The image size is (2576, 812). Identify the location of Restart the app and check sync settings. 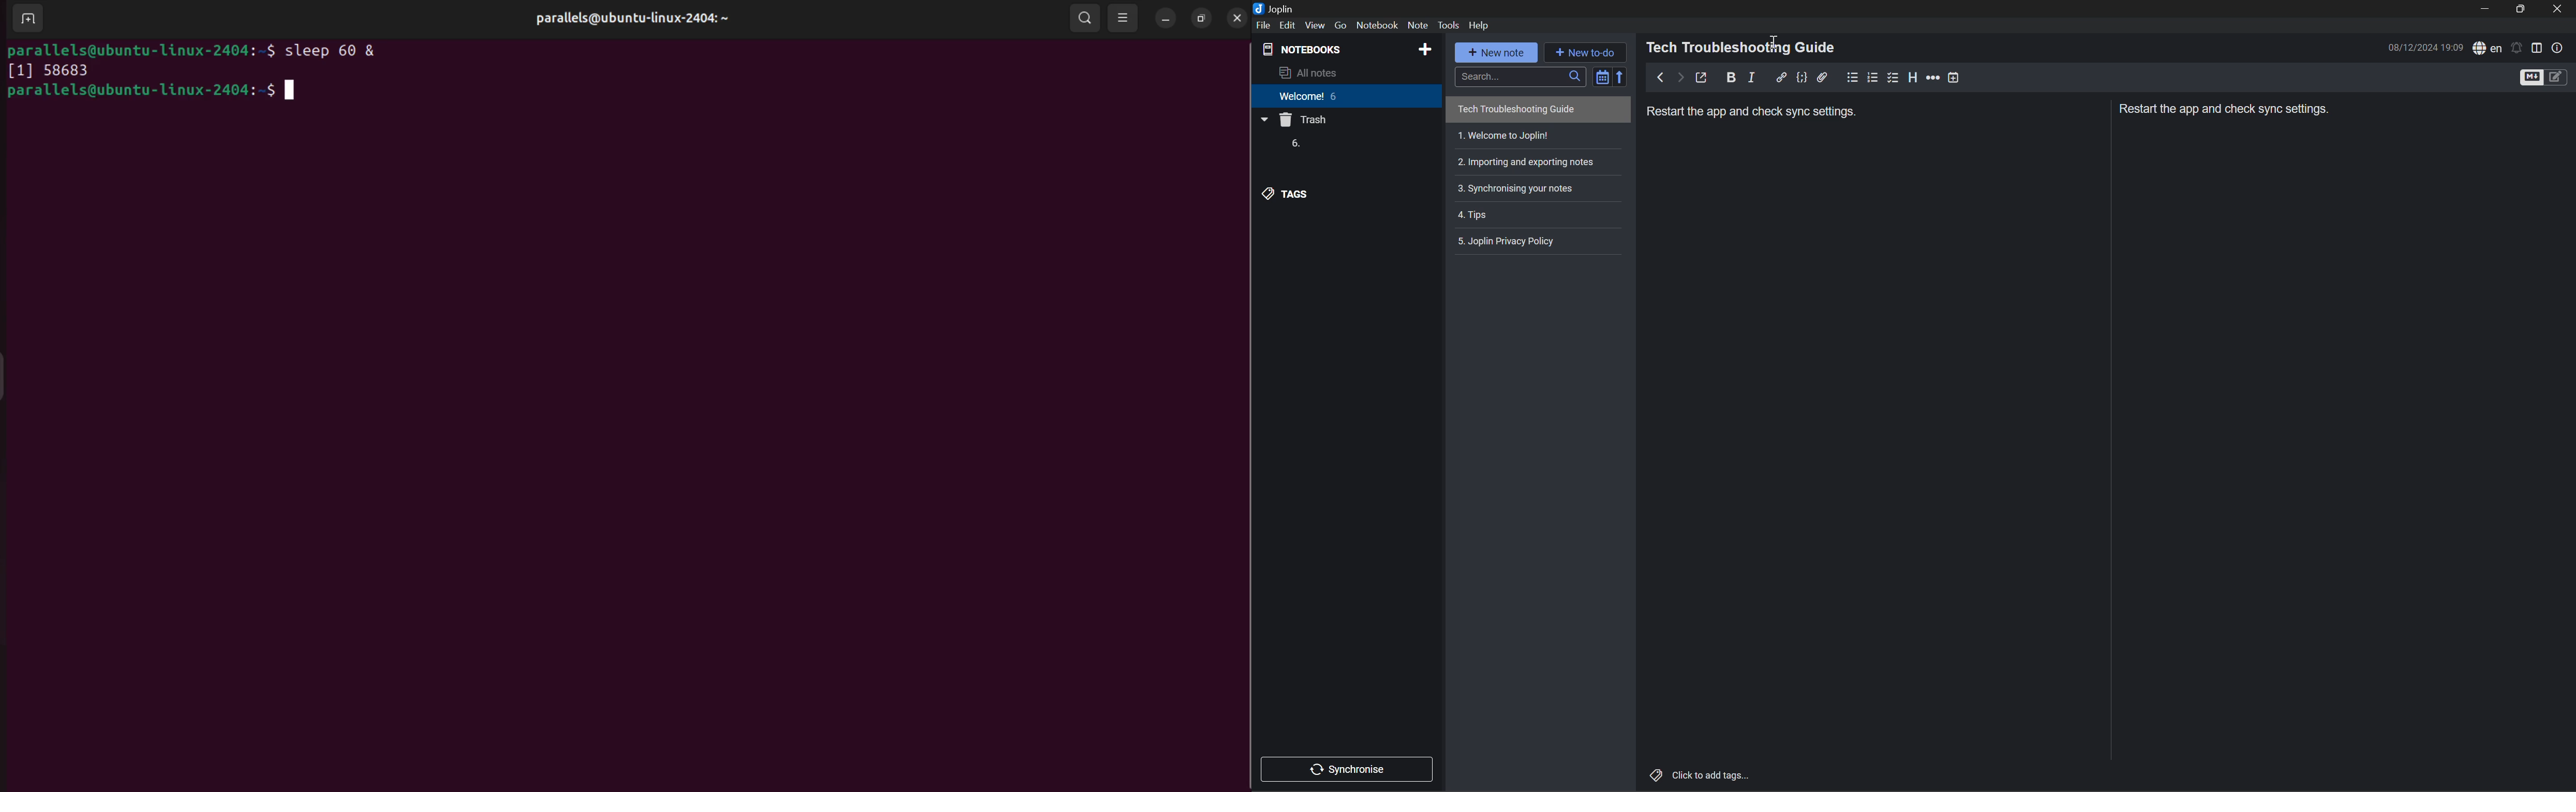
(2224, 111).